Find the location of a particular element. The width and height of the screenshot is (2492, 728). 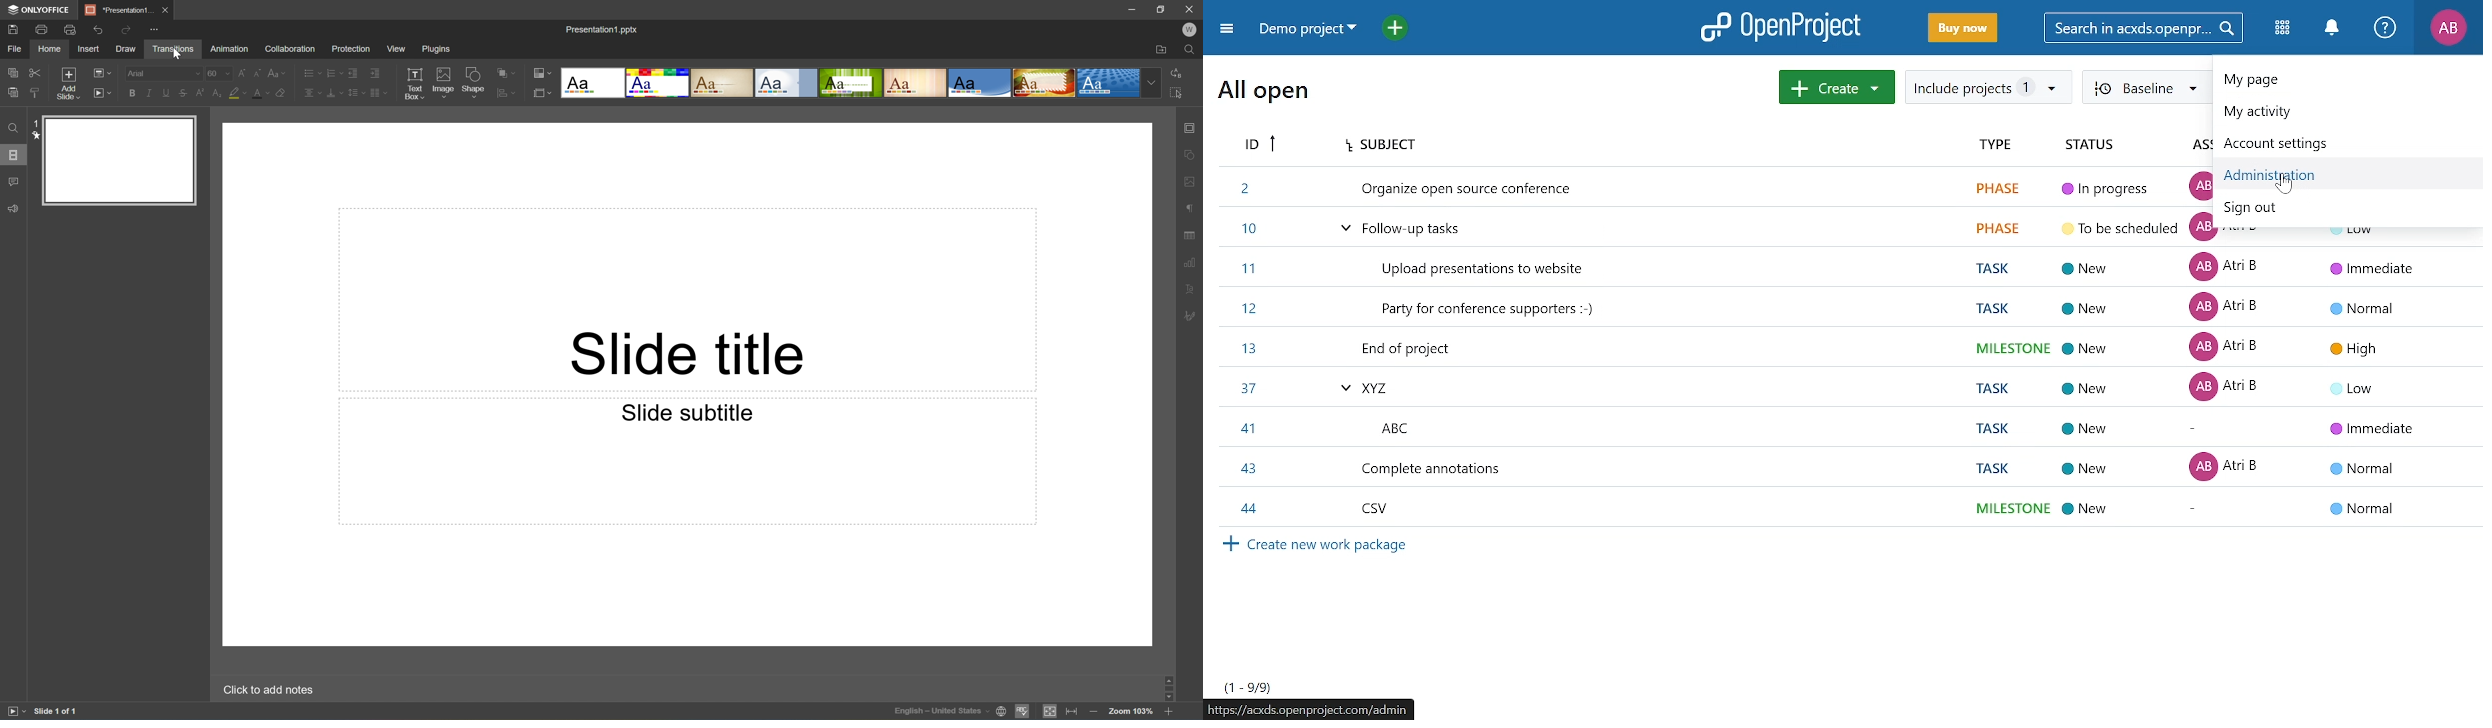

Find is located at coordinates (1193, 49).